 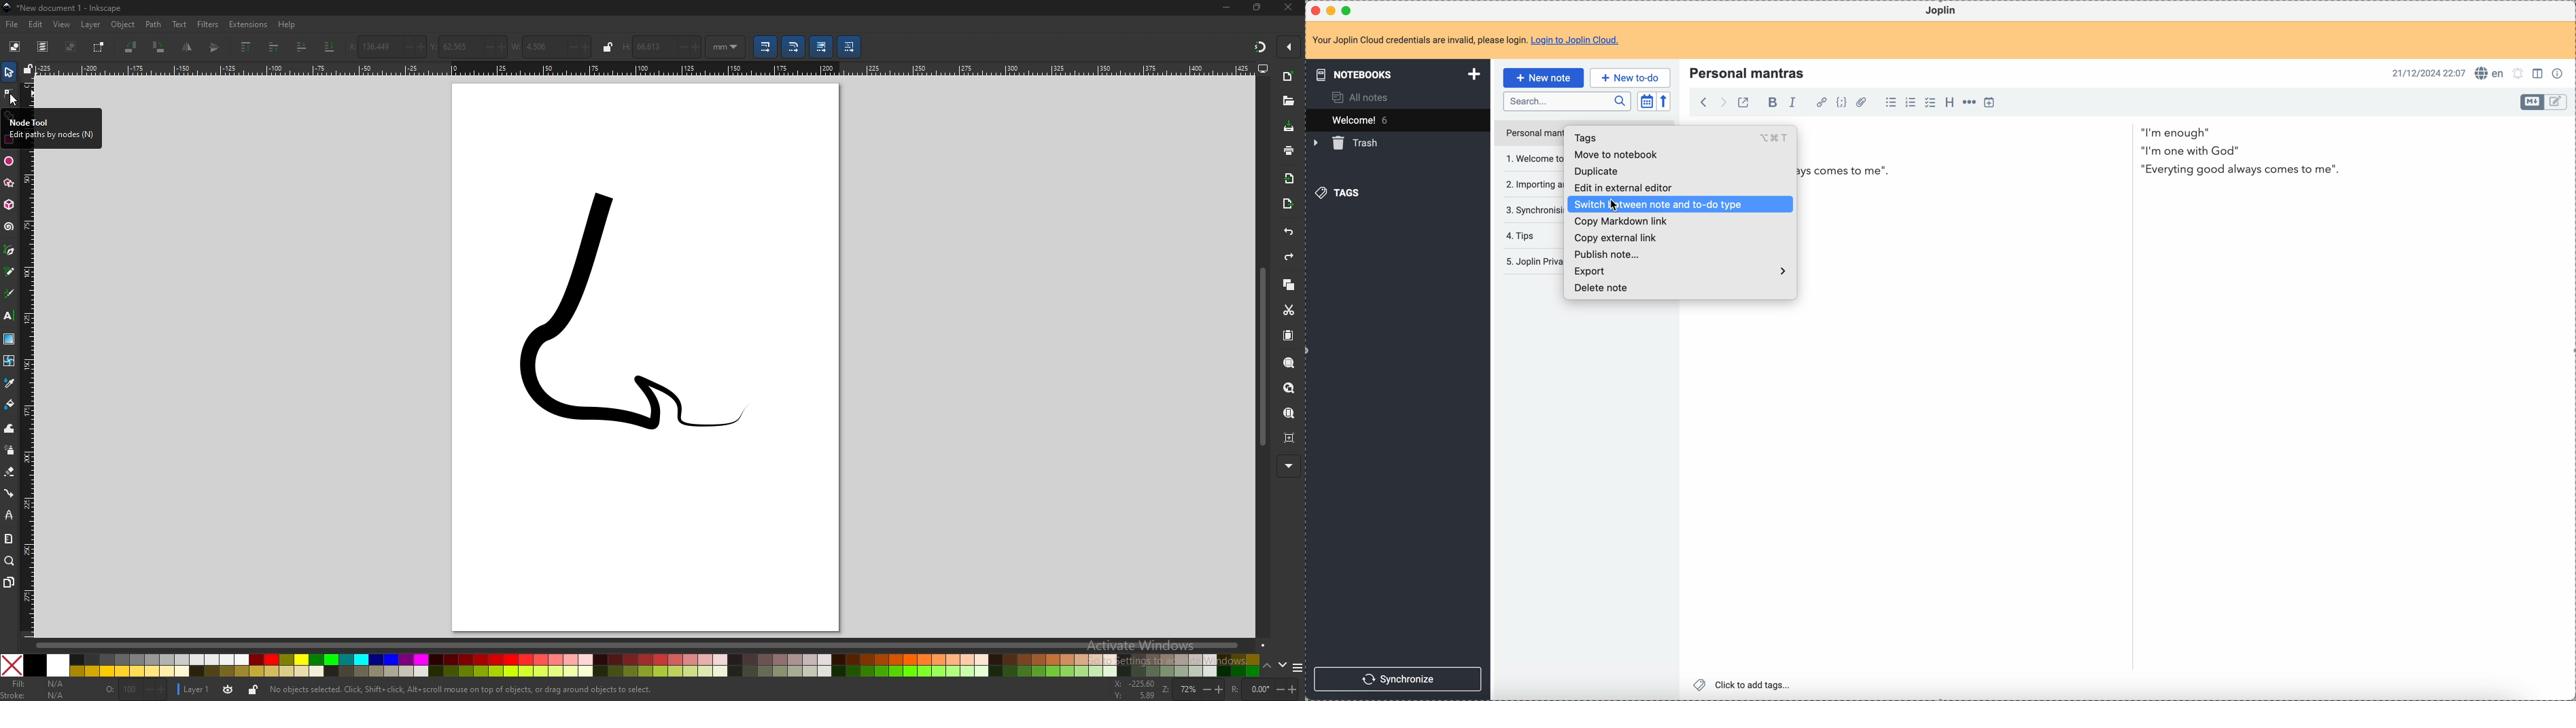 I want to click on welcome to Joplin, so click(x=1530, y=158).